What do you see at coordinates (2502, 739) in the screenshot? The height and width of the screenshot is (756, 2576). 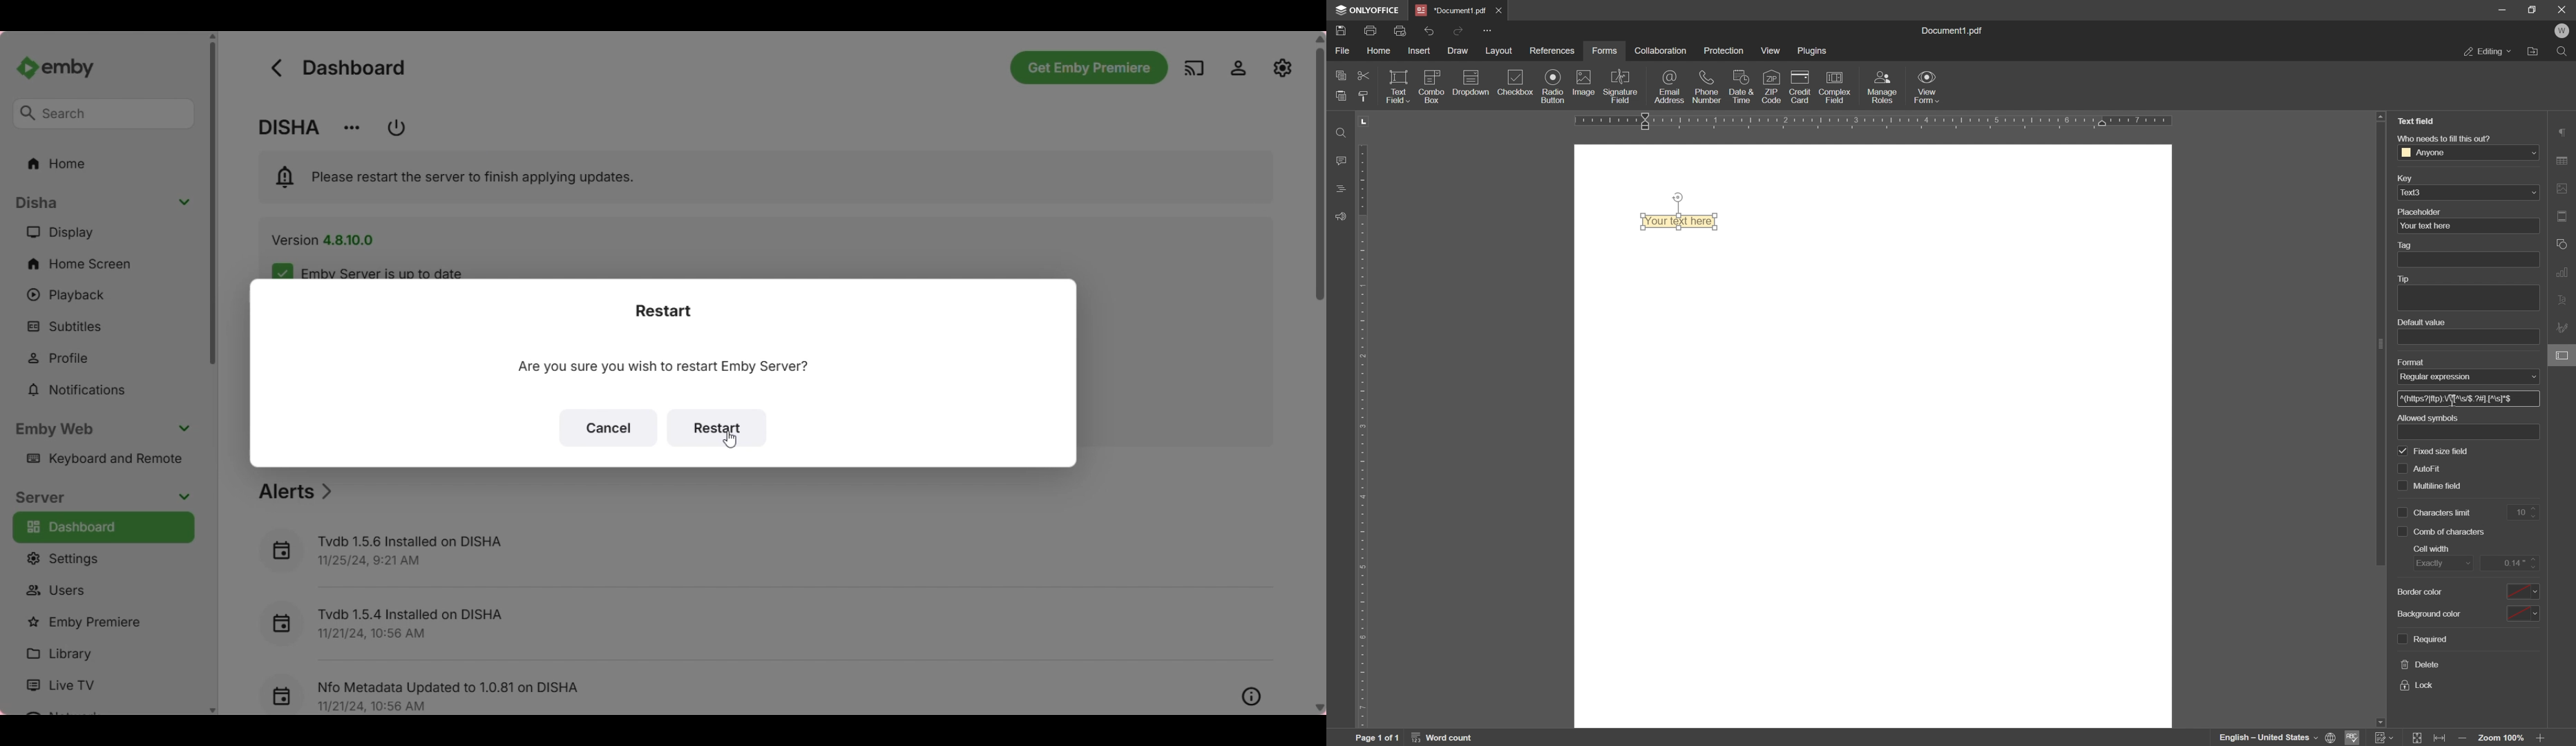 I see `zoom 100%` at bounding box center [2502, 739].